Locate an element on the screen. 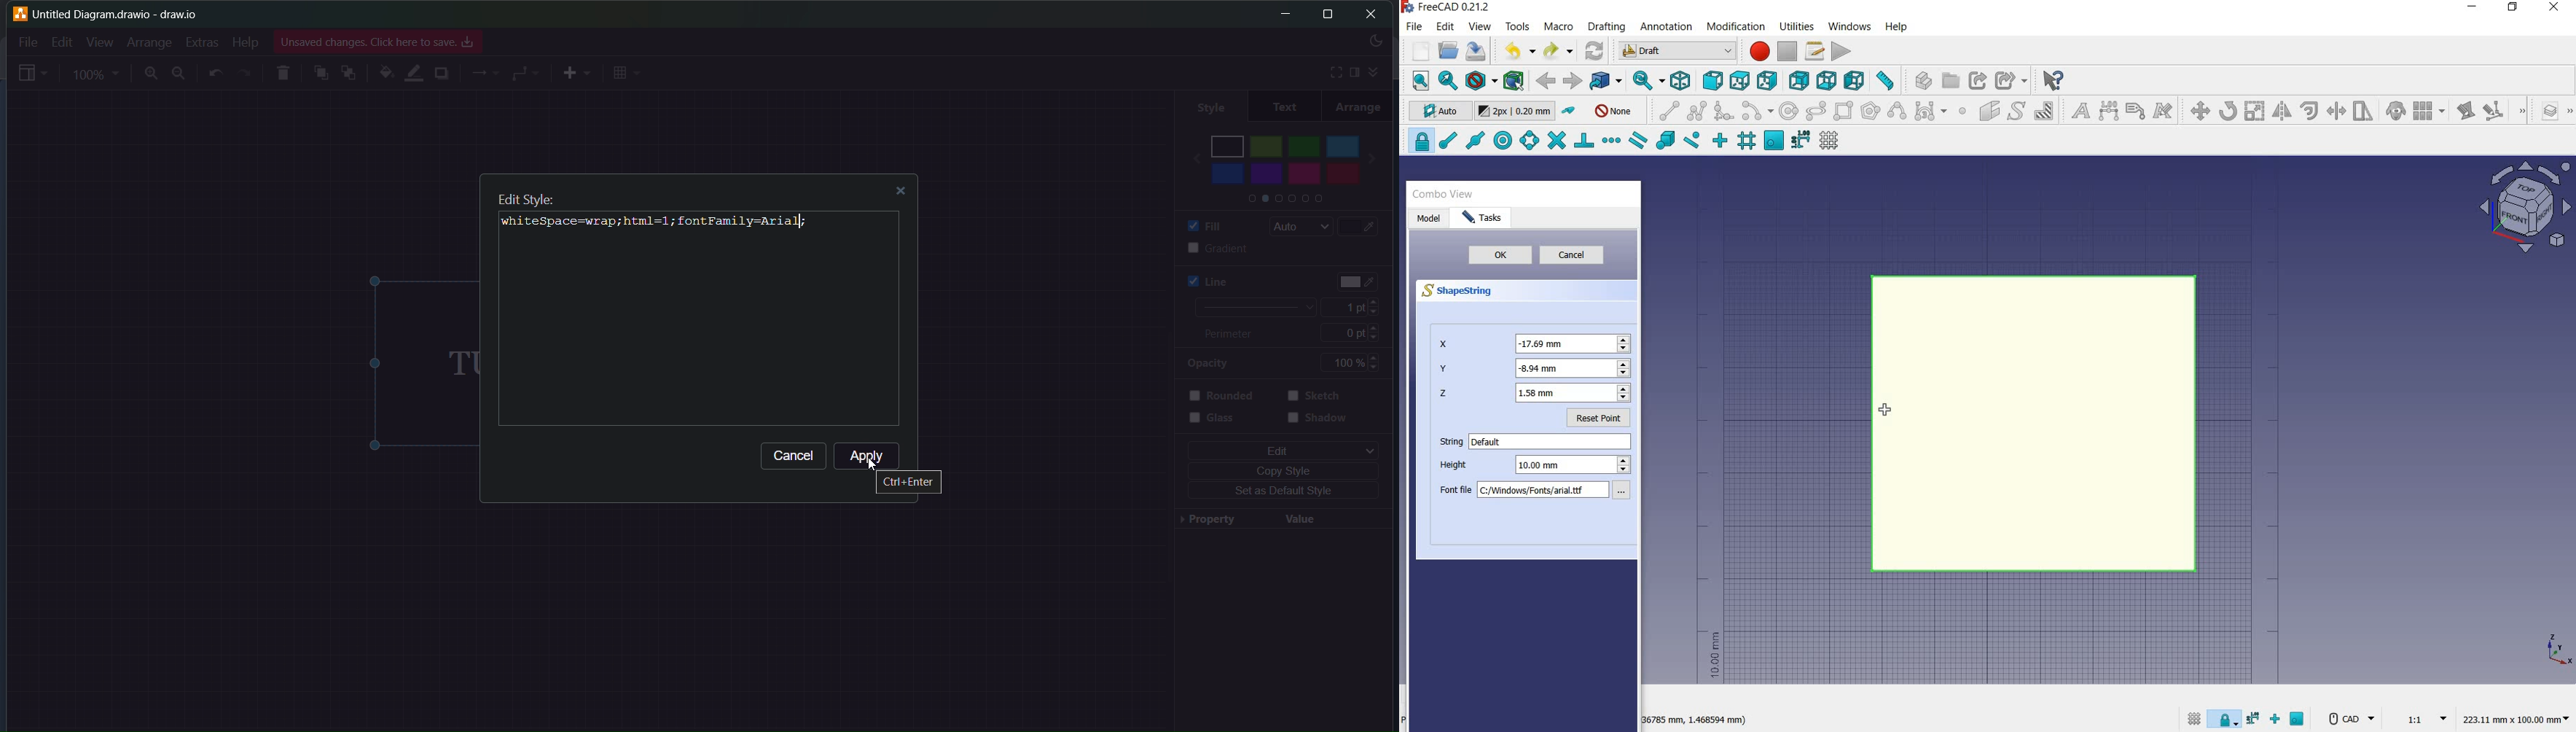  sync view is located at coordinates (1645, 81).